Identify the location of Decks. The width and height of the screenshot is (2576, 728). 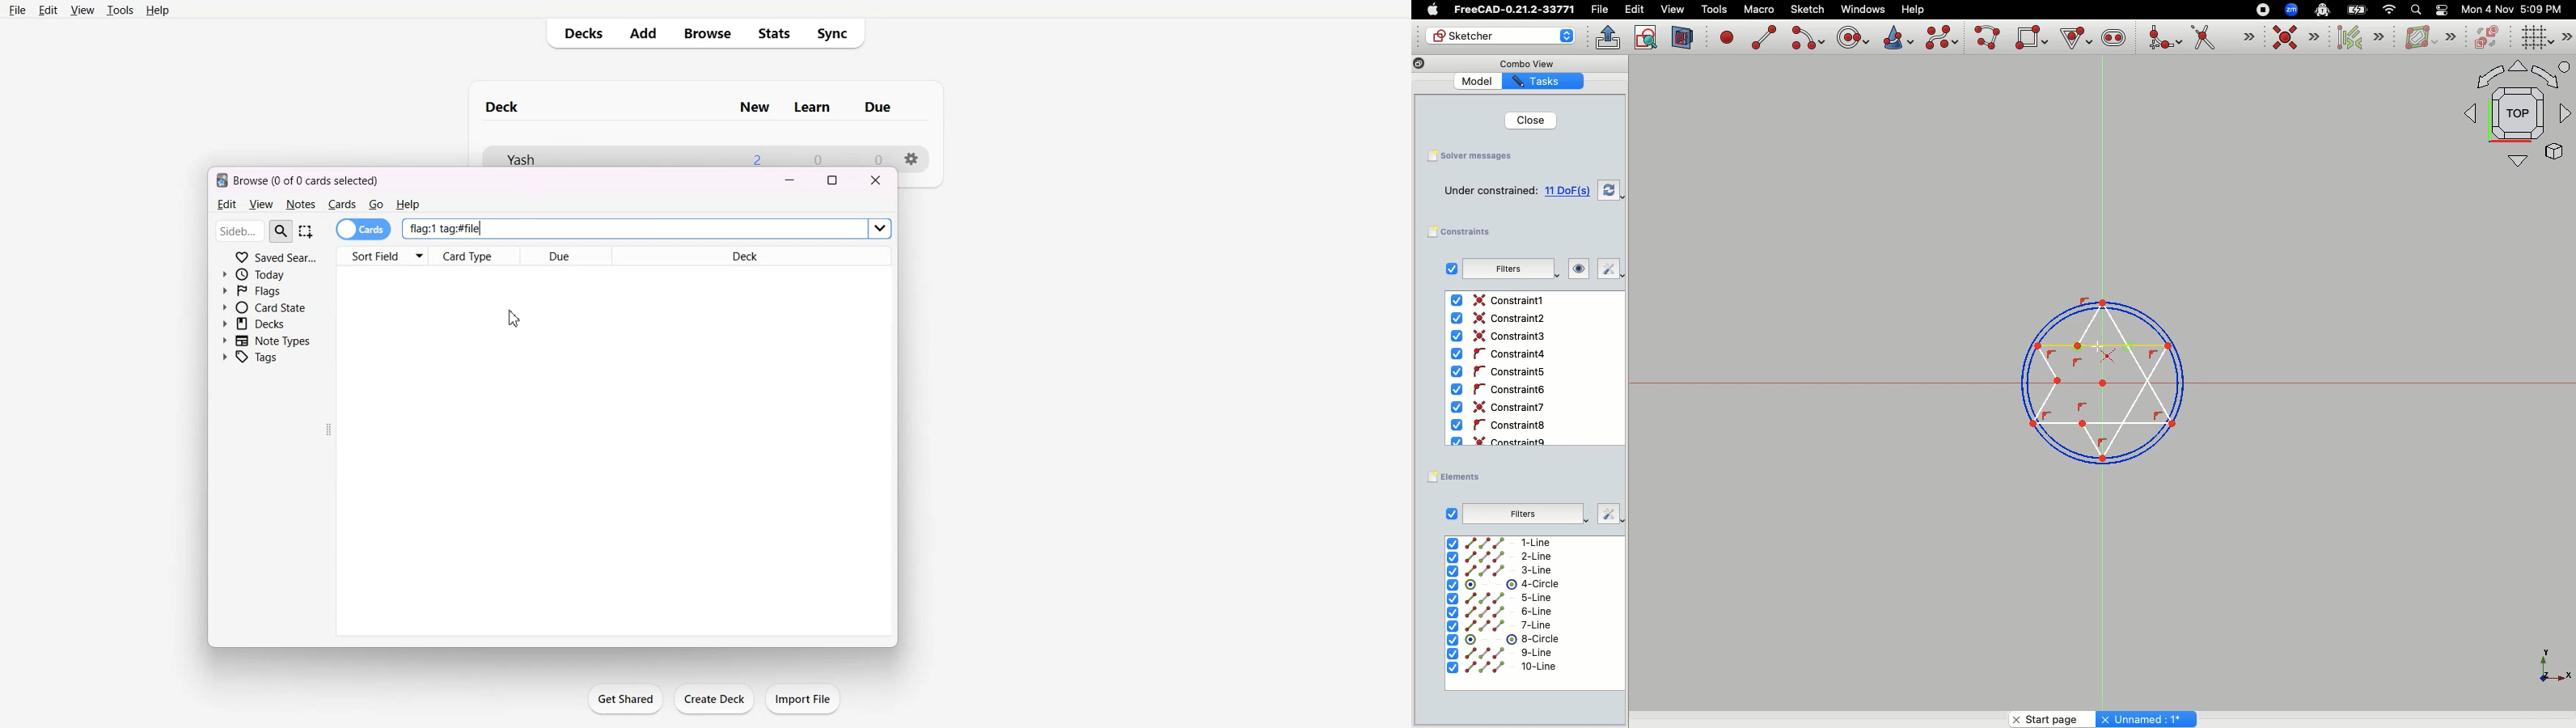
(264, 324).